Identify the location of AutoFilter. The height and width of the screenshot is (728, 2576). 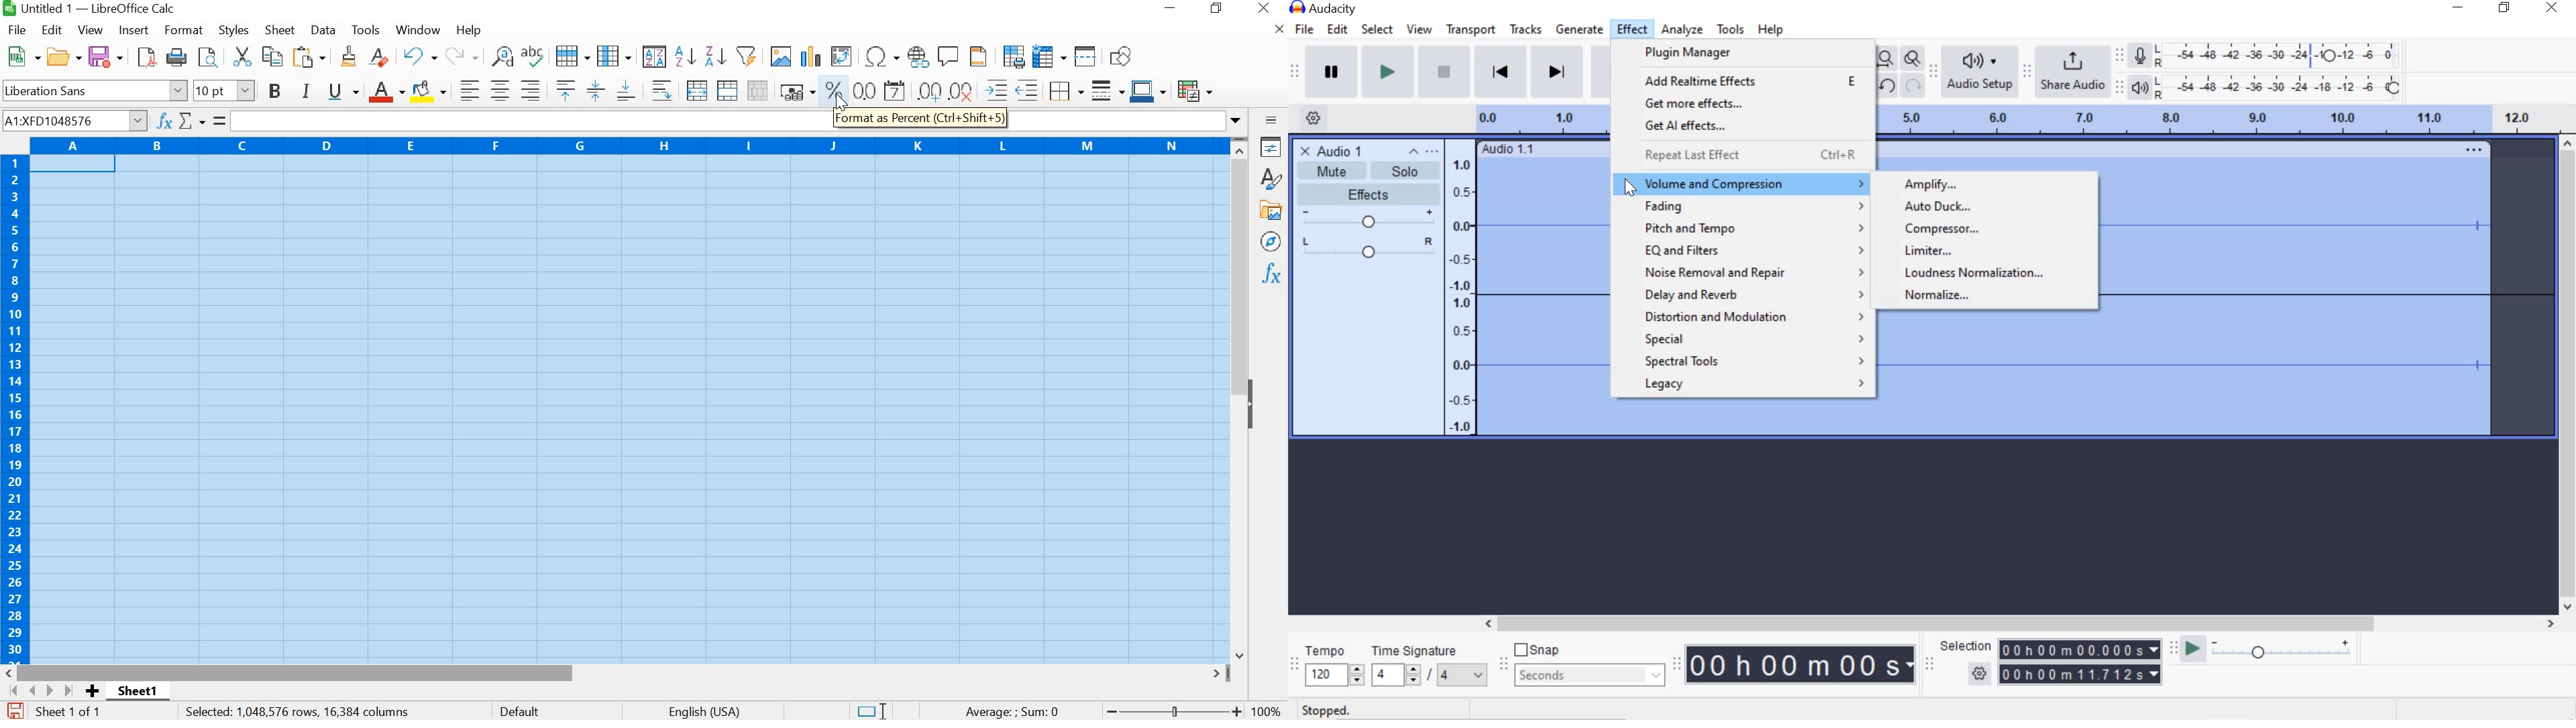
(745, 56).